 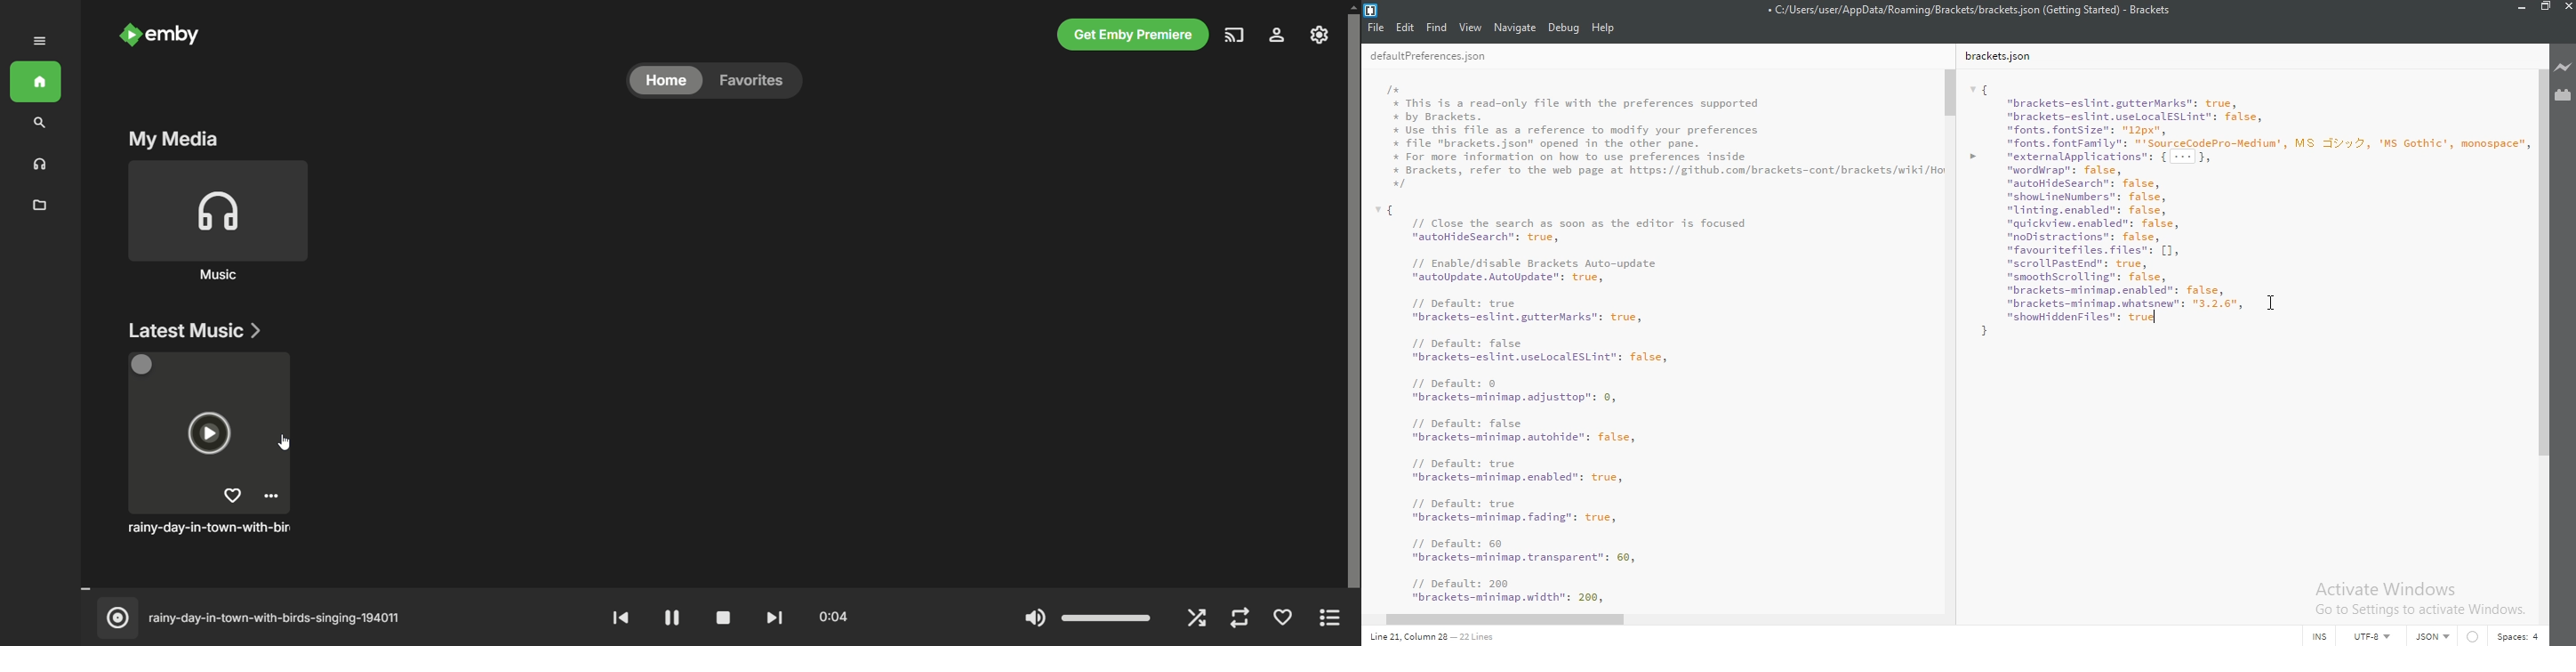 What do you see at coordinates (1236, 38) in the screenshot?
I see `play on another device` at bounding box center [1236, 38].